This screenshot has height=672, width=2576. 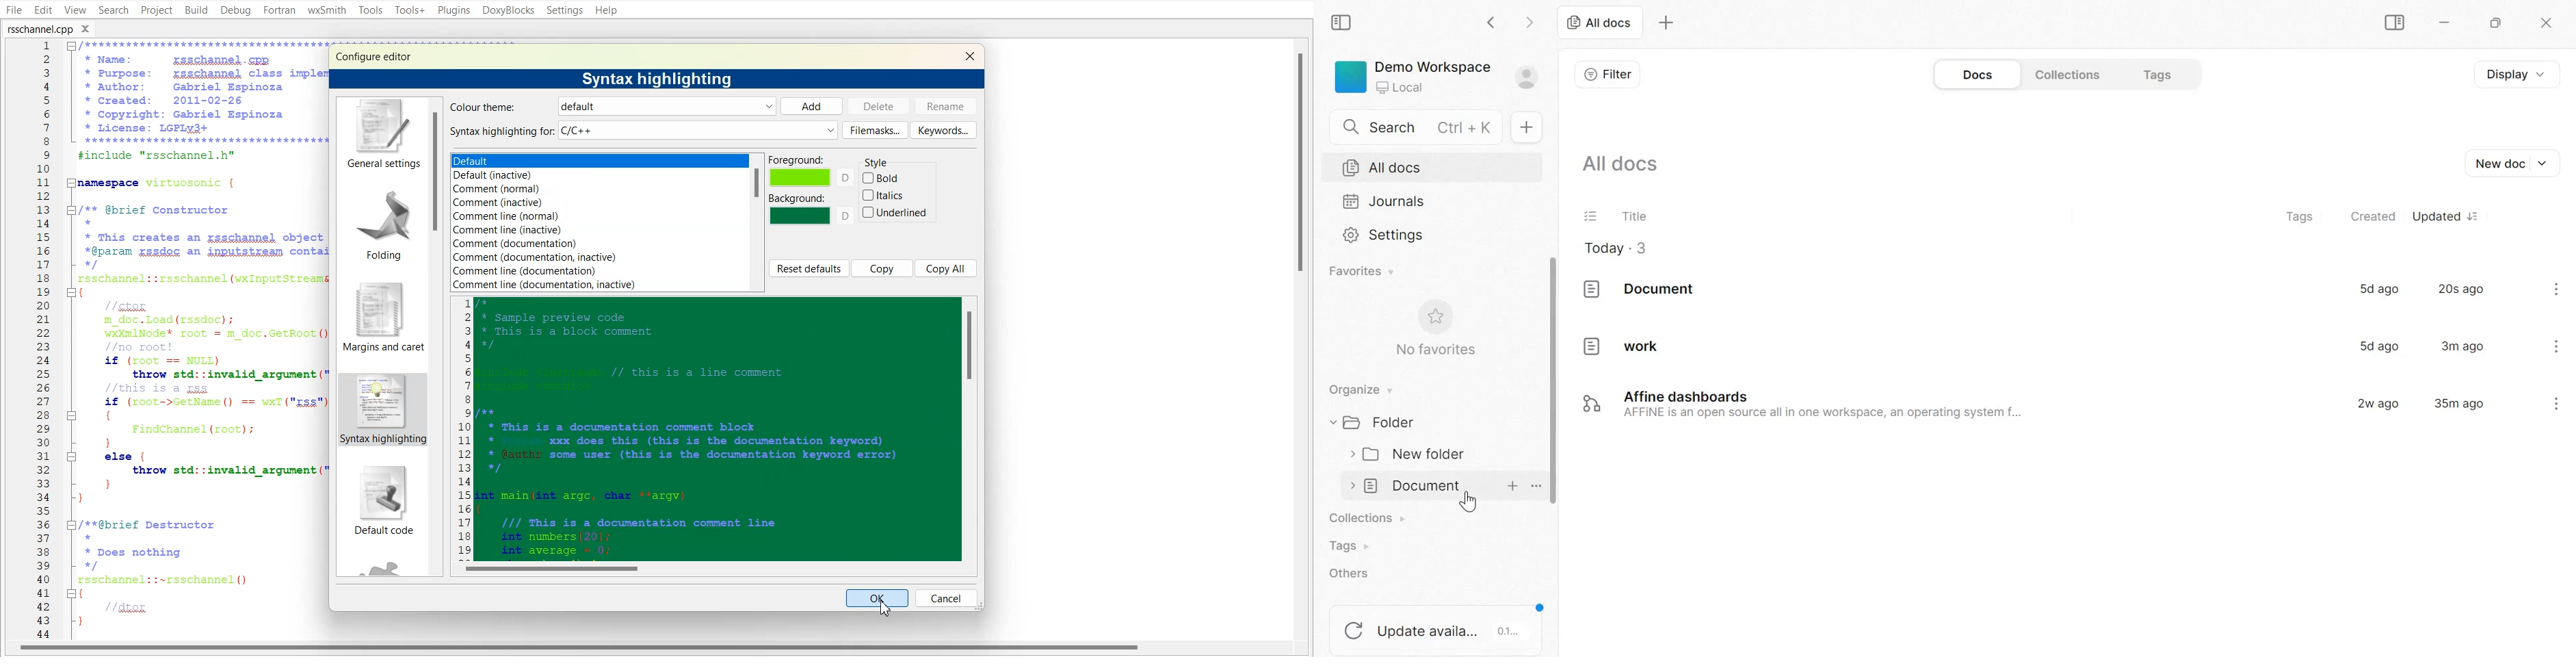 I want to click on Keywords, so click(x=943, y=129).